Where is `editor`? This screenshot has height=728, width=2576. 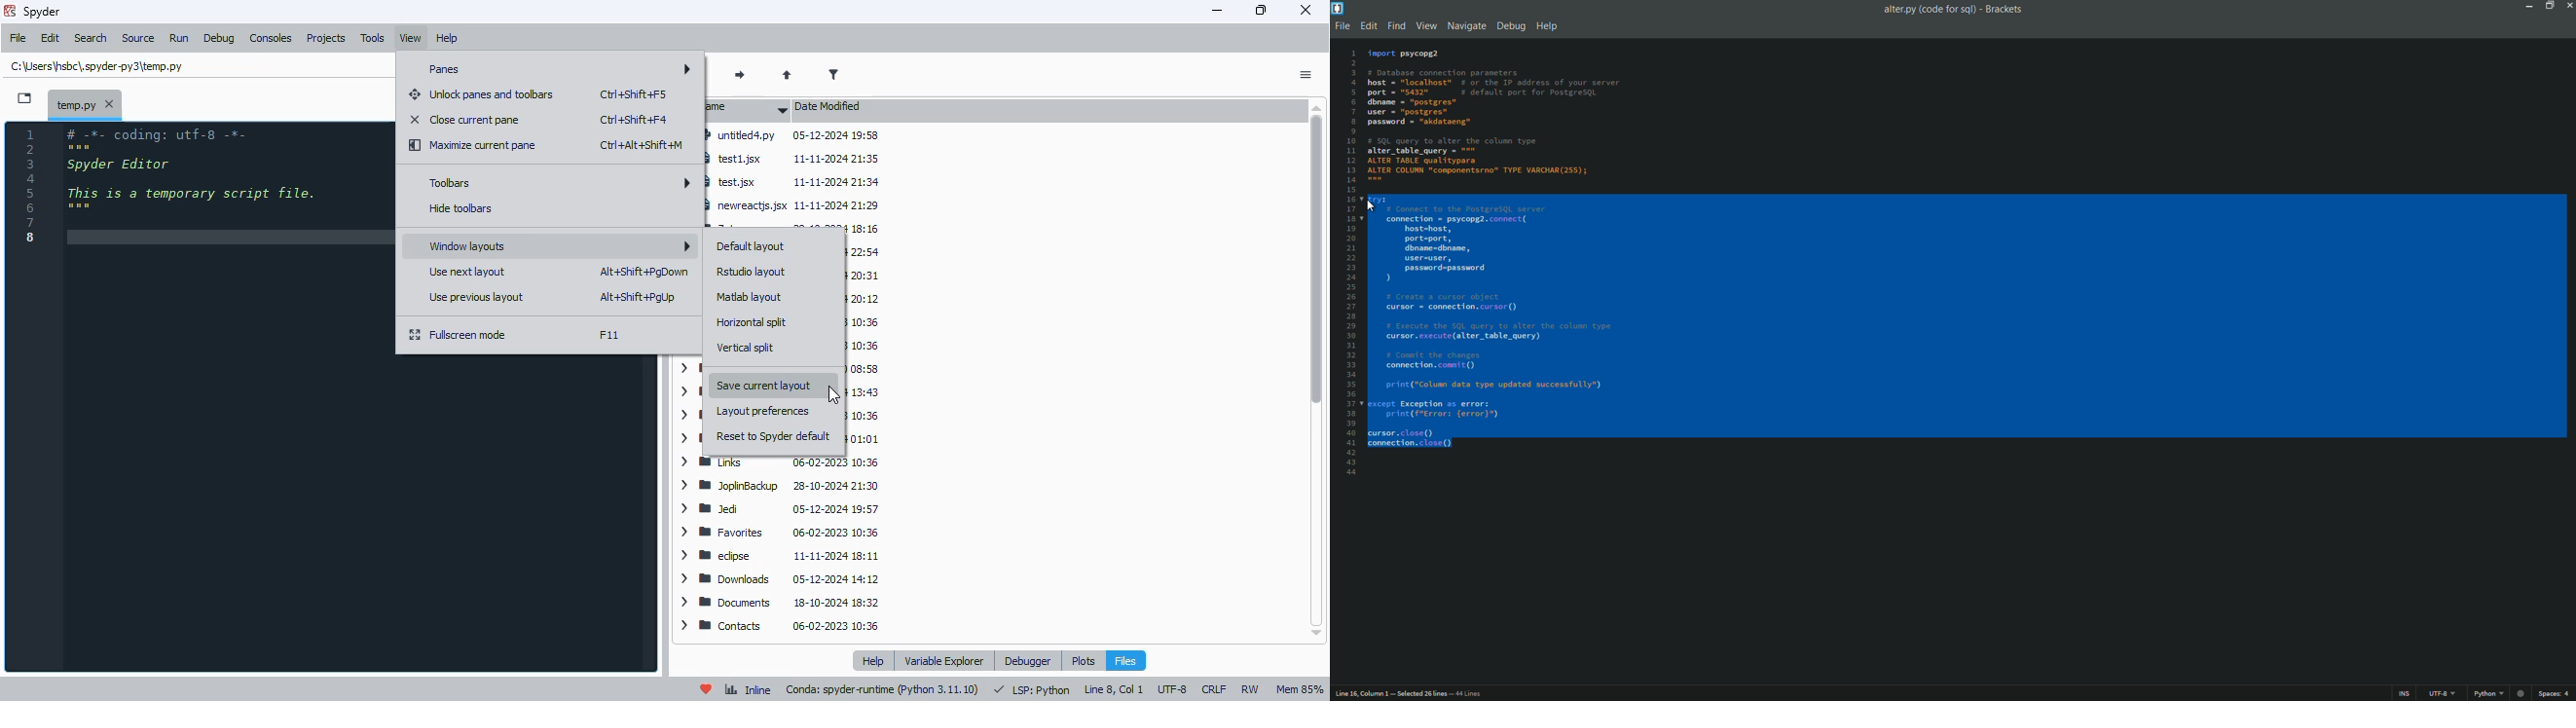 editor is located at coordinates (224, 397).